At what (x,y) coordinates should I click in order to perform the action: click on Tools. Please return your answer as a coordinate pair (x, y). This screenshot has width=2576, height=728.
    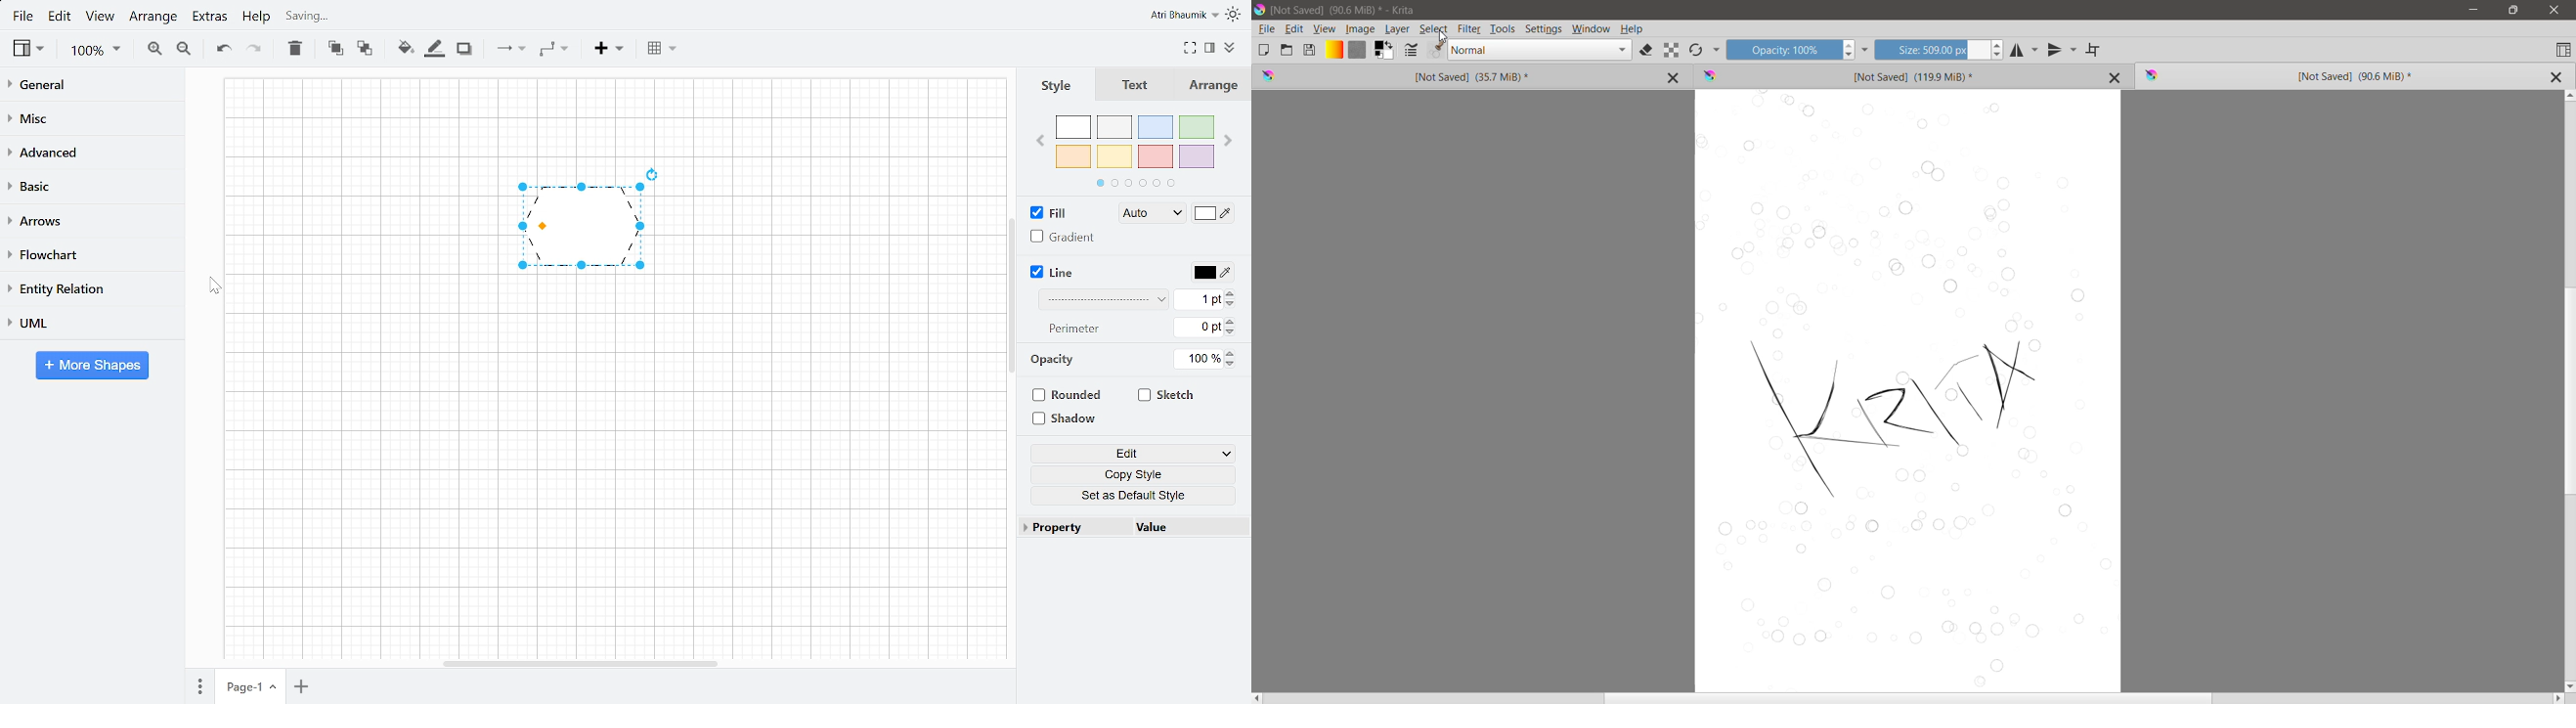
    Looking at the image, I should click on (1503, 30).